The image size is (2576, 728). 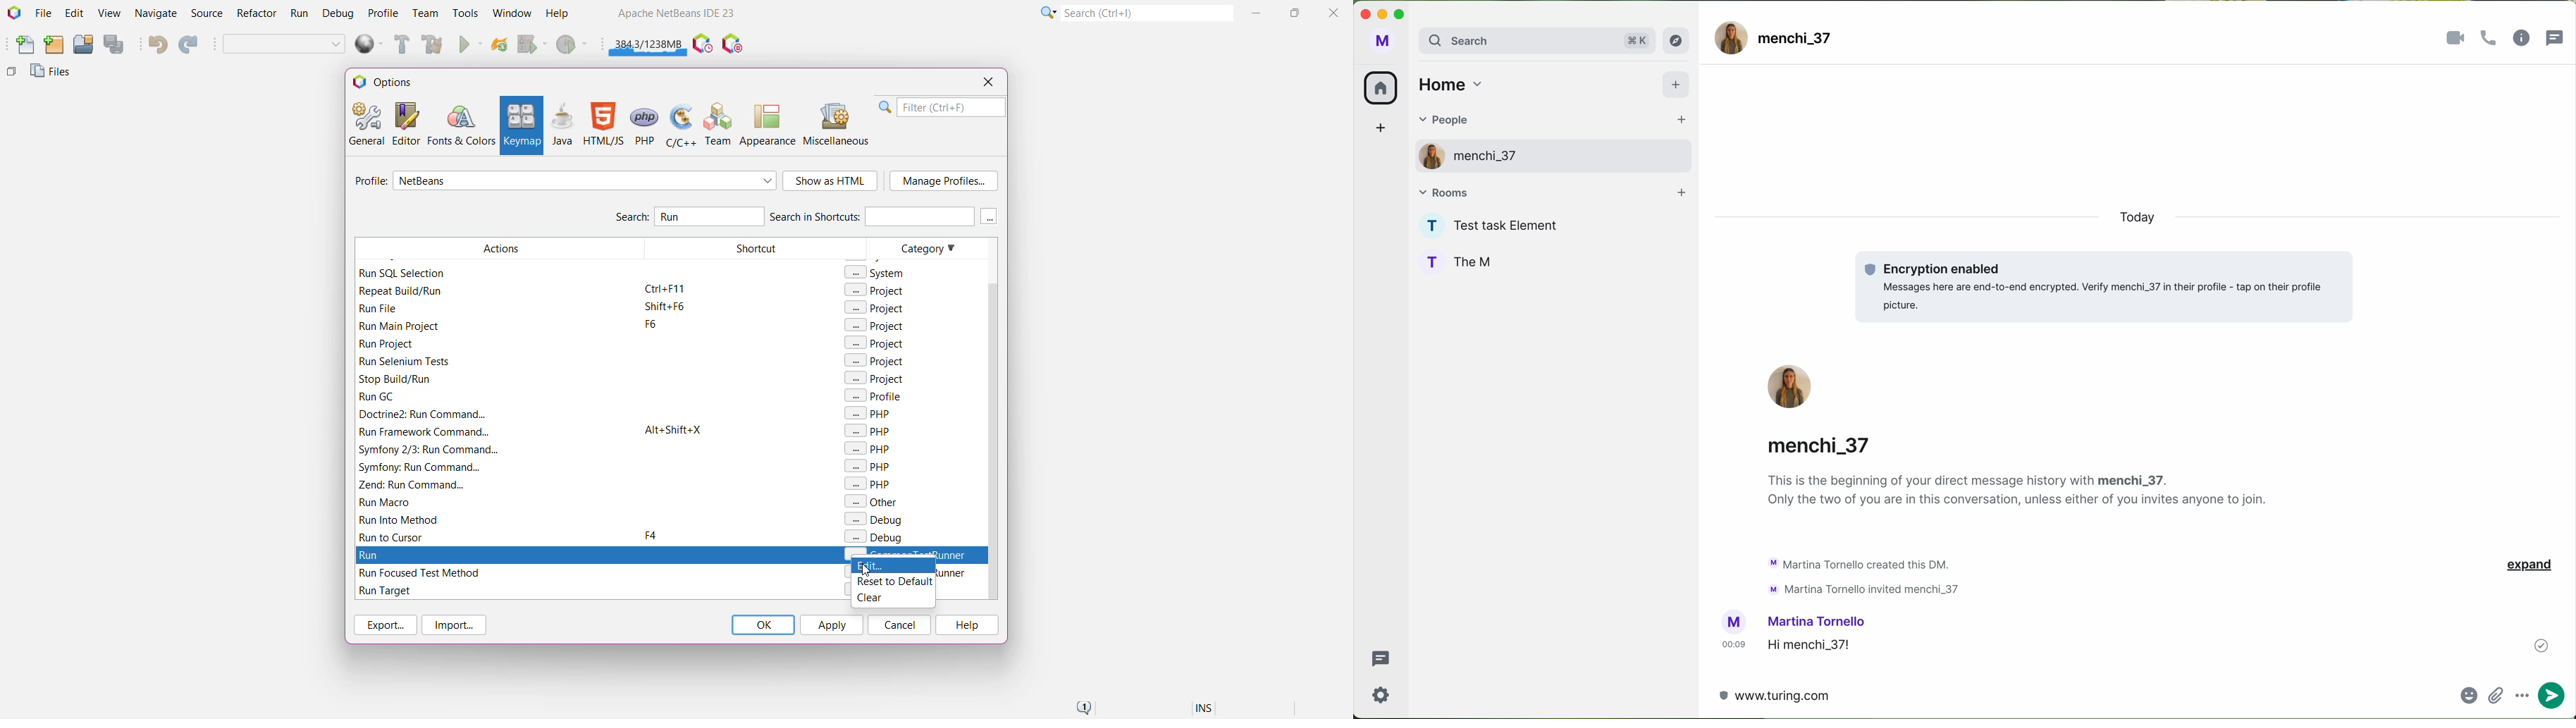 What do you see at coordinates (2558, 36) in the screenshot?
I see `threads` at bounding box center [2558, 36].